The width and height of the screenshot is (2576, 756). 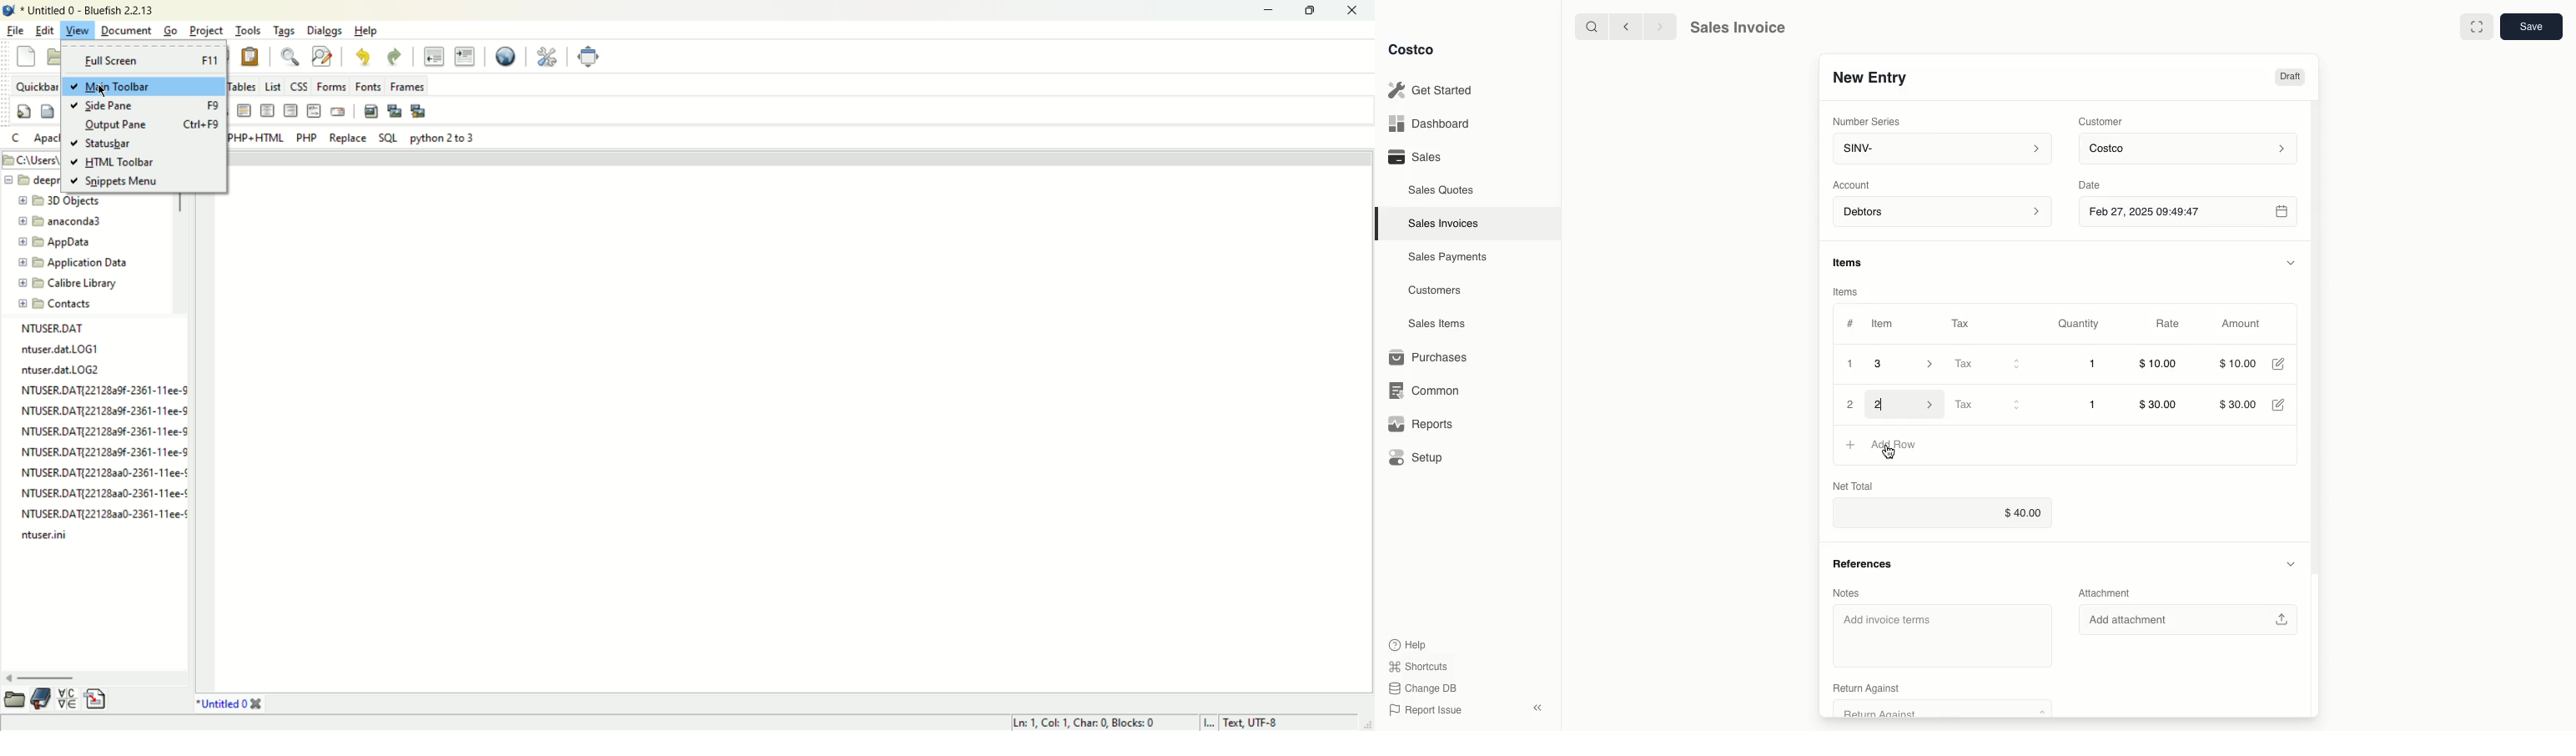 What do you see at coordinates (1936, 632) in the screenshot?
I see `‘Add invoice terms` at bounding box center [1936, 632].